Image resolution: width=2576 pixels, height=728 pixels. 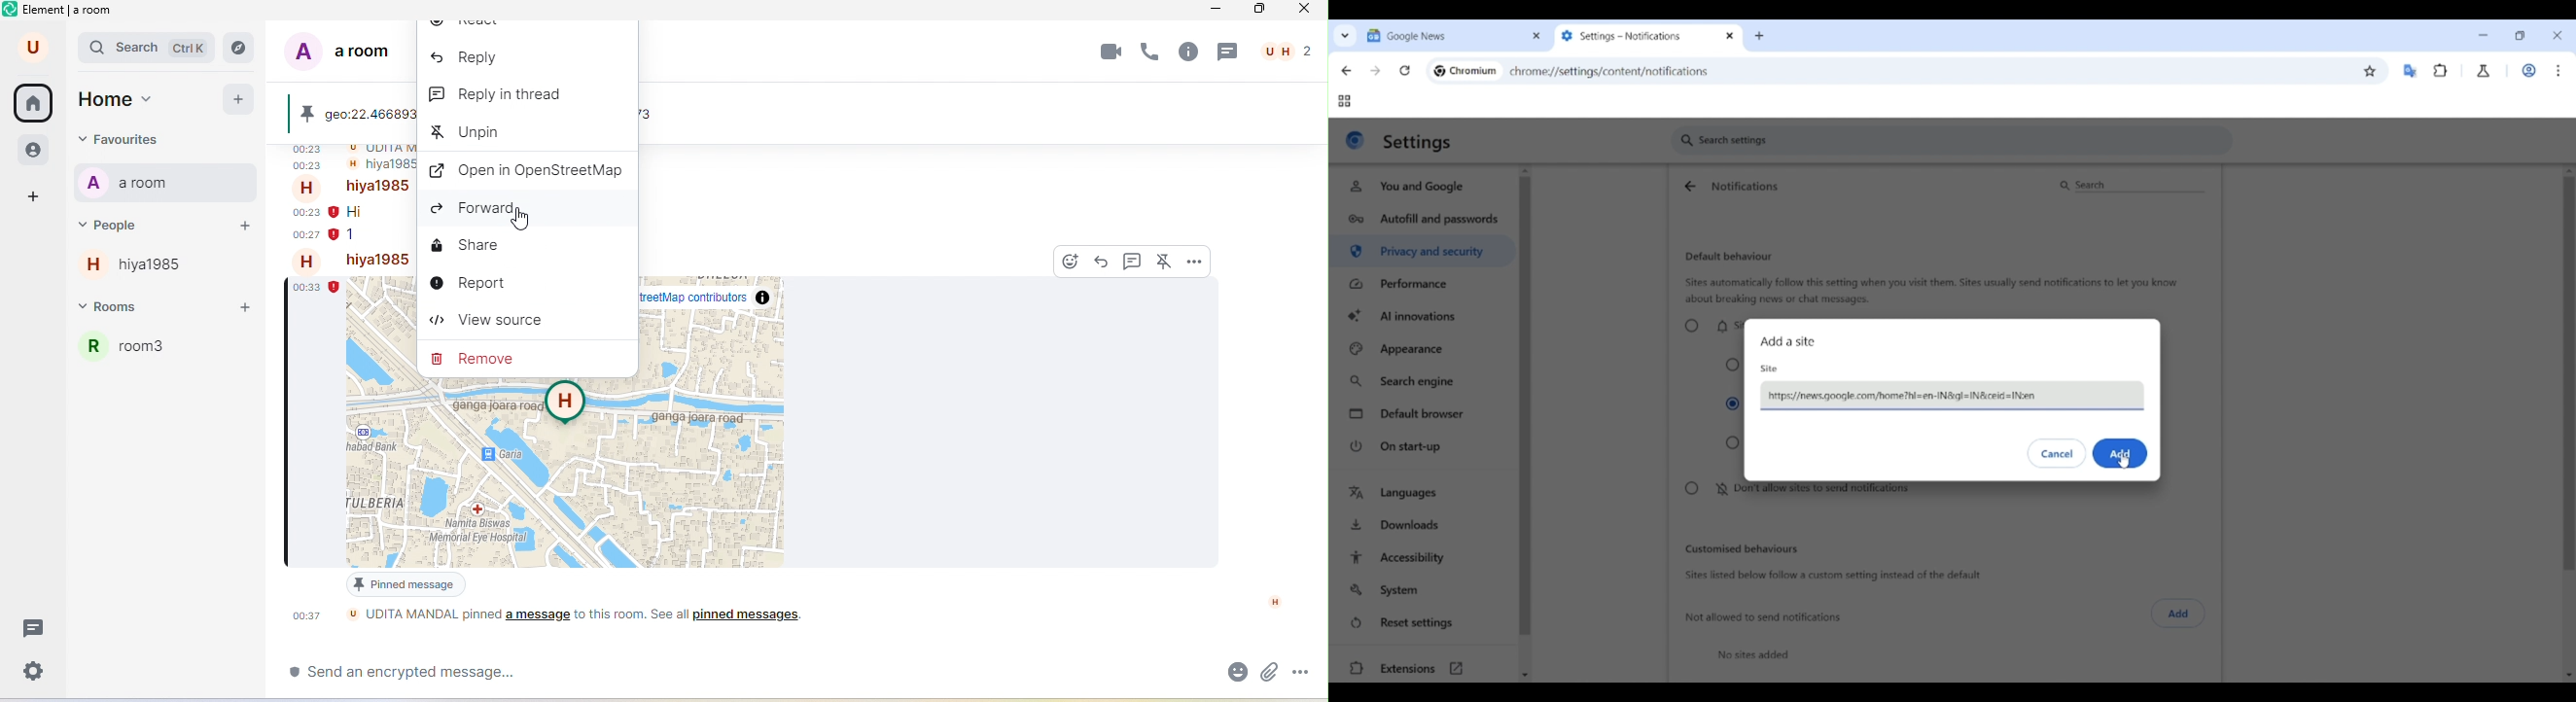 What do you see at coordinates (377, 261) in the screenshot?
I see `hiya 1985` at bounding box center [377, 261].